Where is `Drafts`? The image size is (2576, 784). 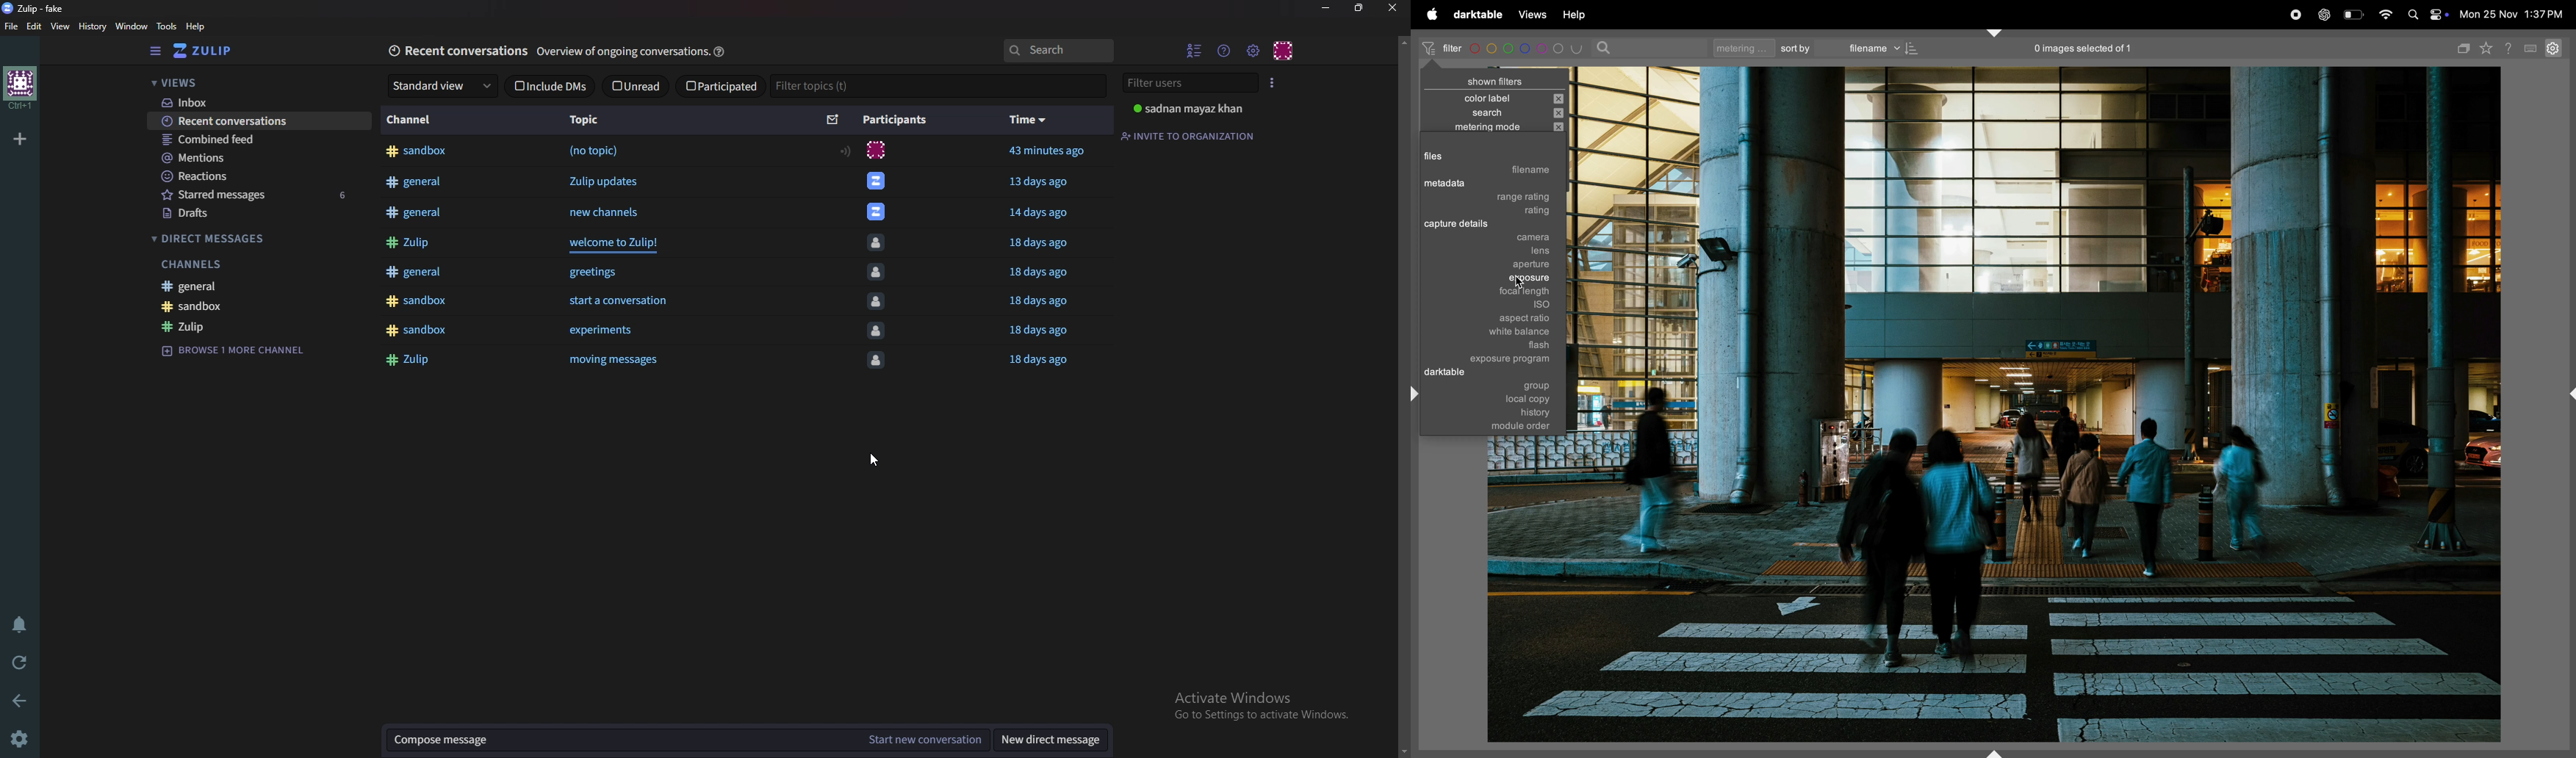
Drafts is located at coordinates (259, 213).